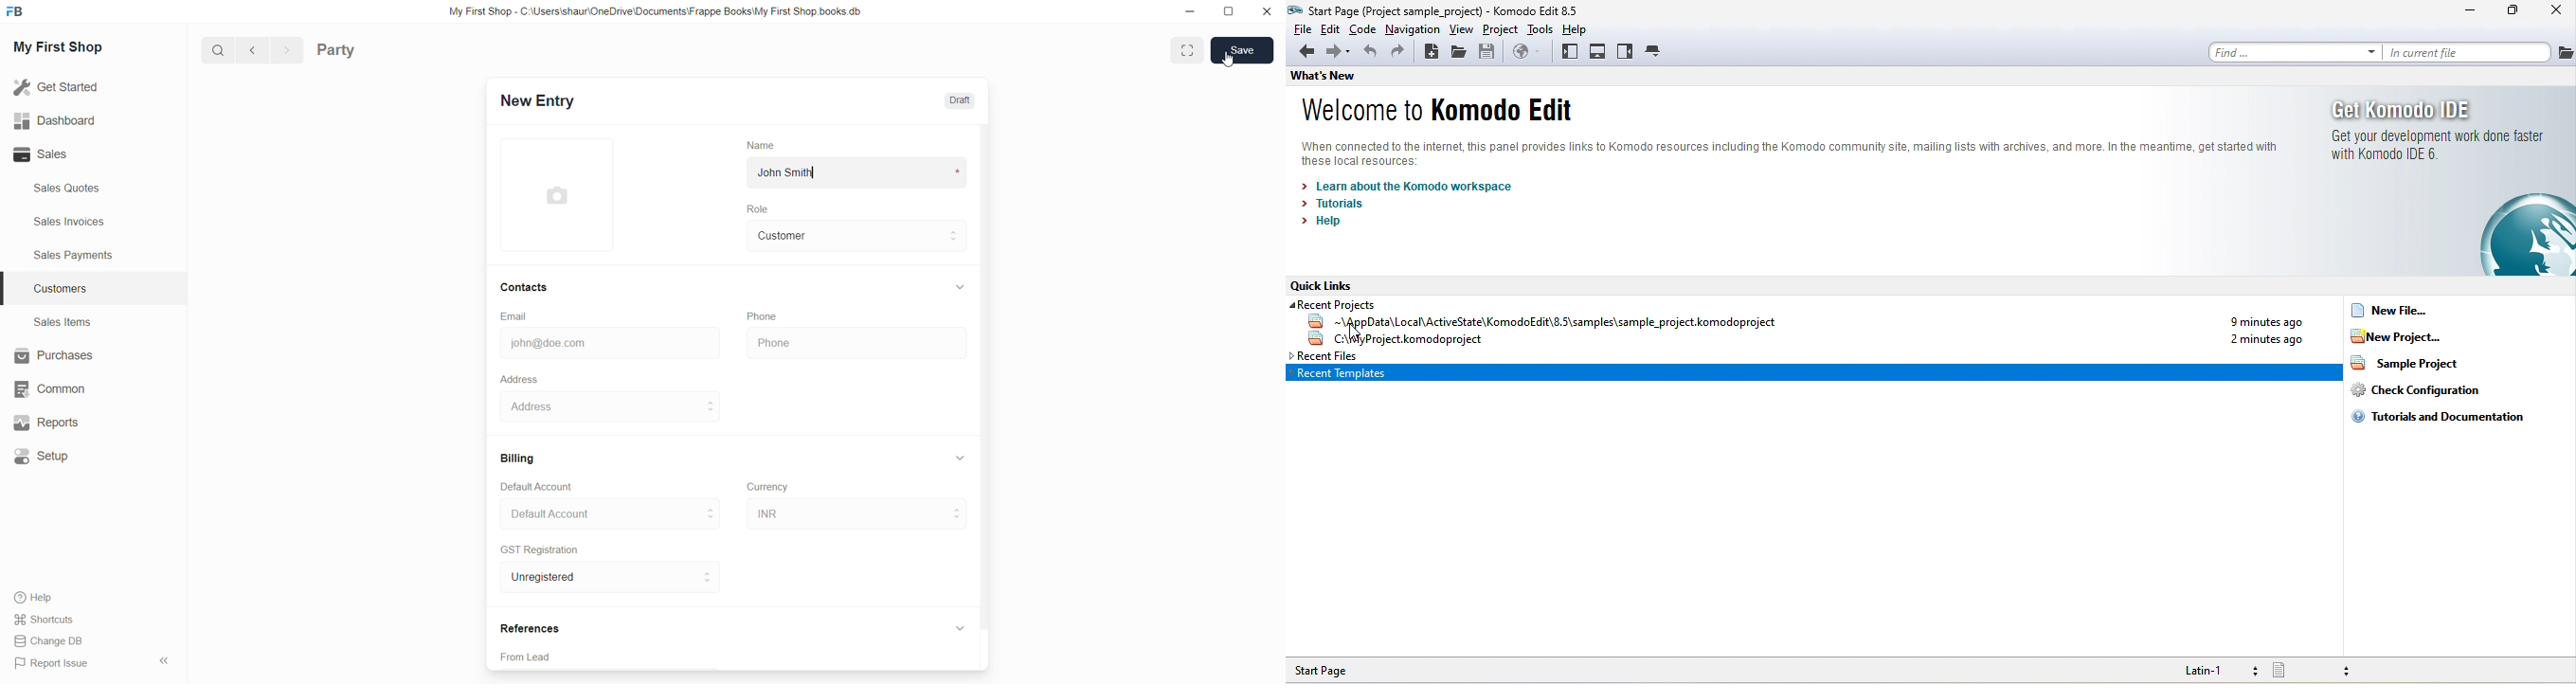  I want to click on select profile picture, so click(563, 194).